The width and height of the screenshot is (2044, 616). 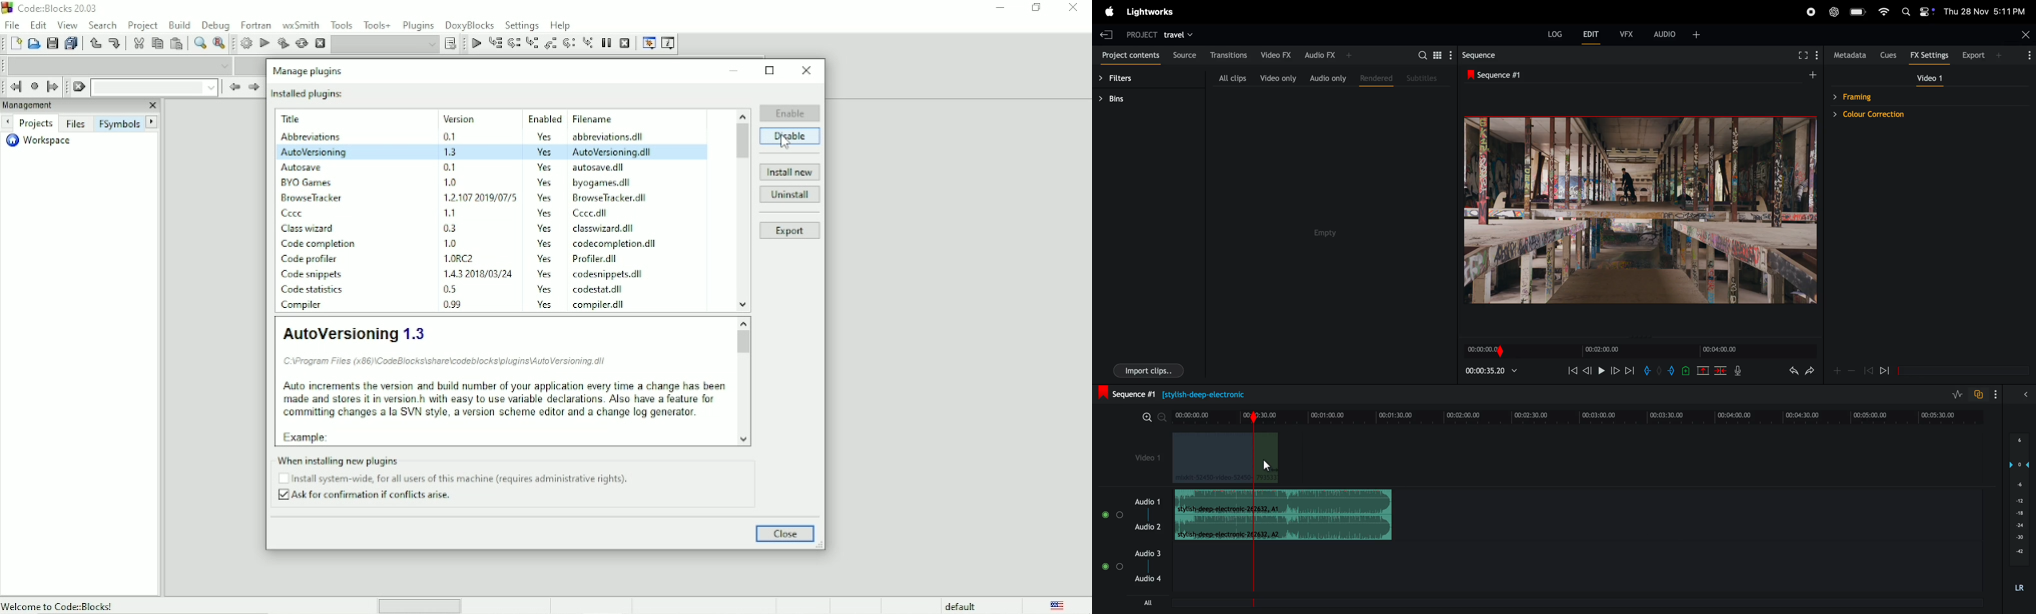 I want to click on bins, so click(x=1131, y=101).